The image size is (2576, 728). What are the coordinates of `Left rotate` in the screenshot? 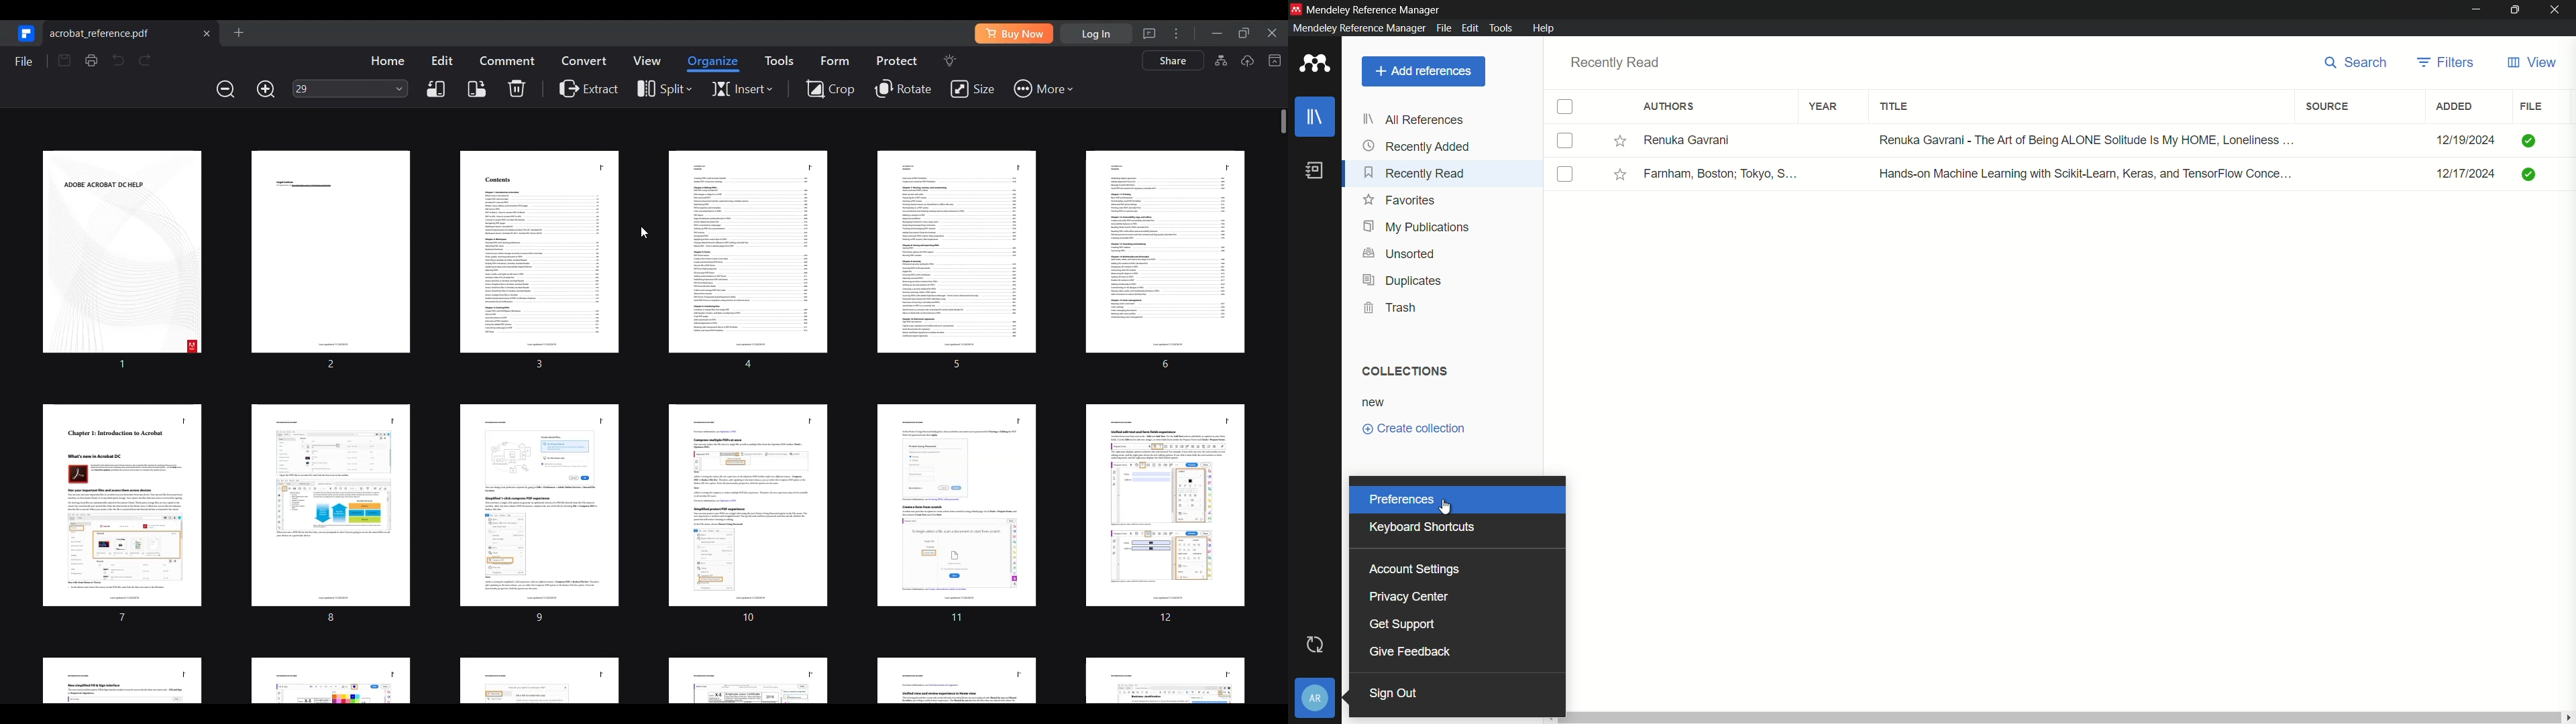 It's located at (435, 89).